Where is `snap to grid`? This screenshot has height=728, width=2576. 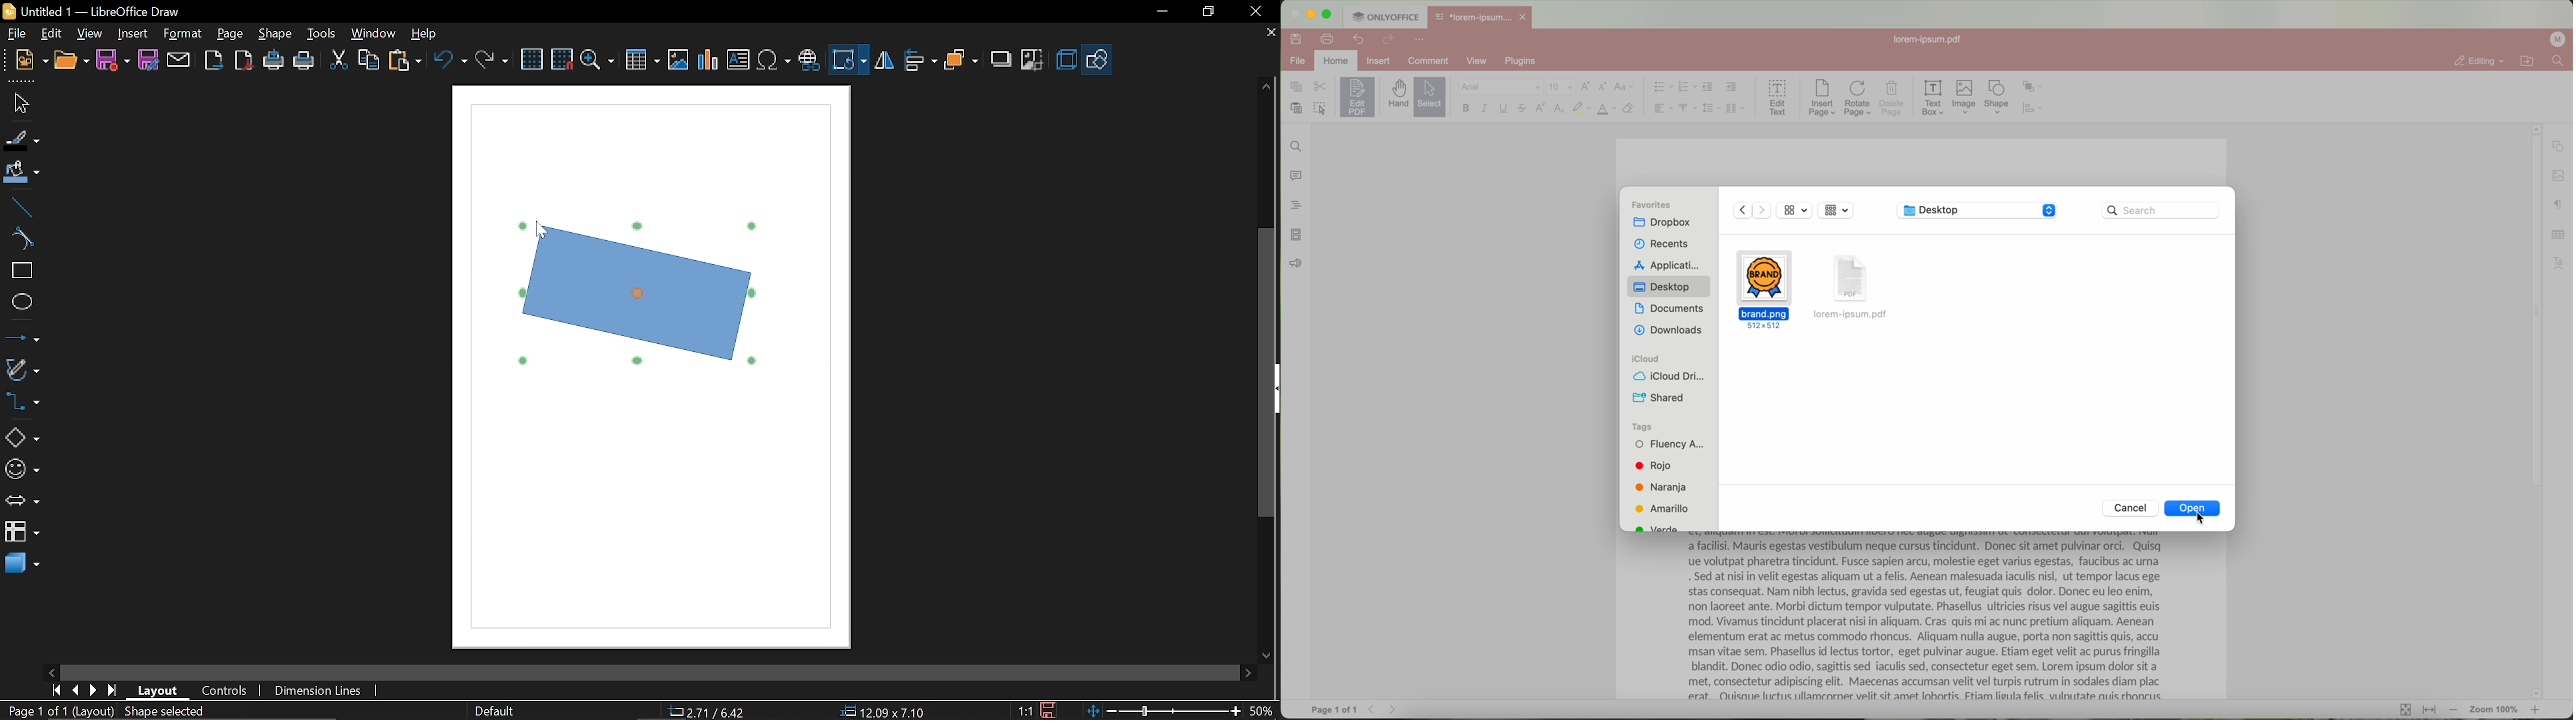
snap to grid is located at coordinates (562, 59).